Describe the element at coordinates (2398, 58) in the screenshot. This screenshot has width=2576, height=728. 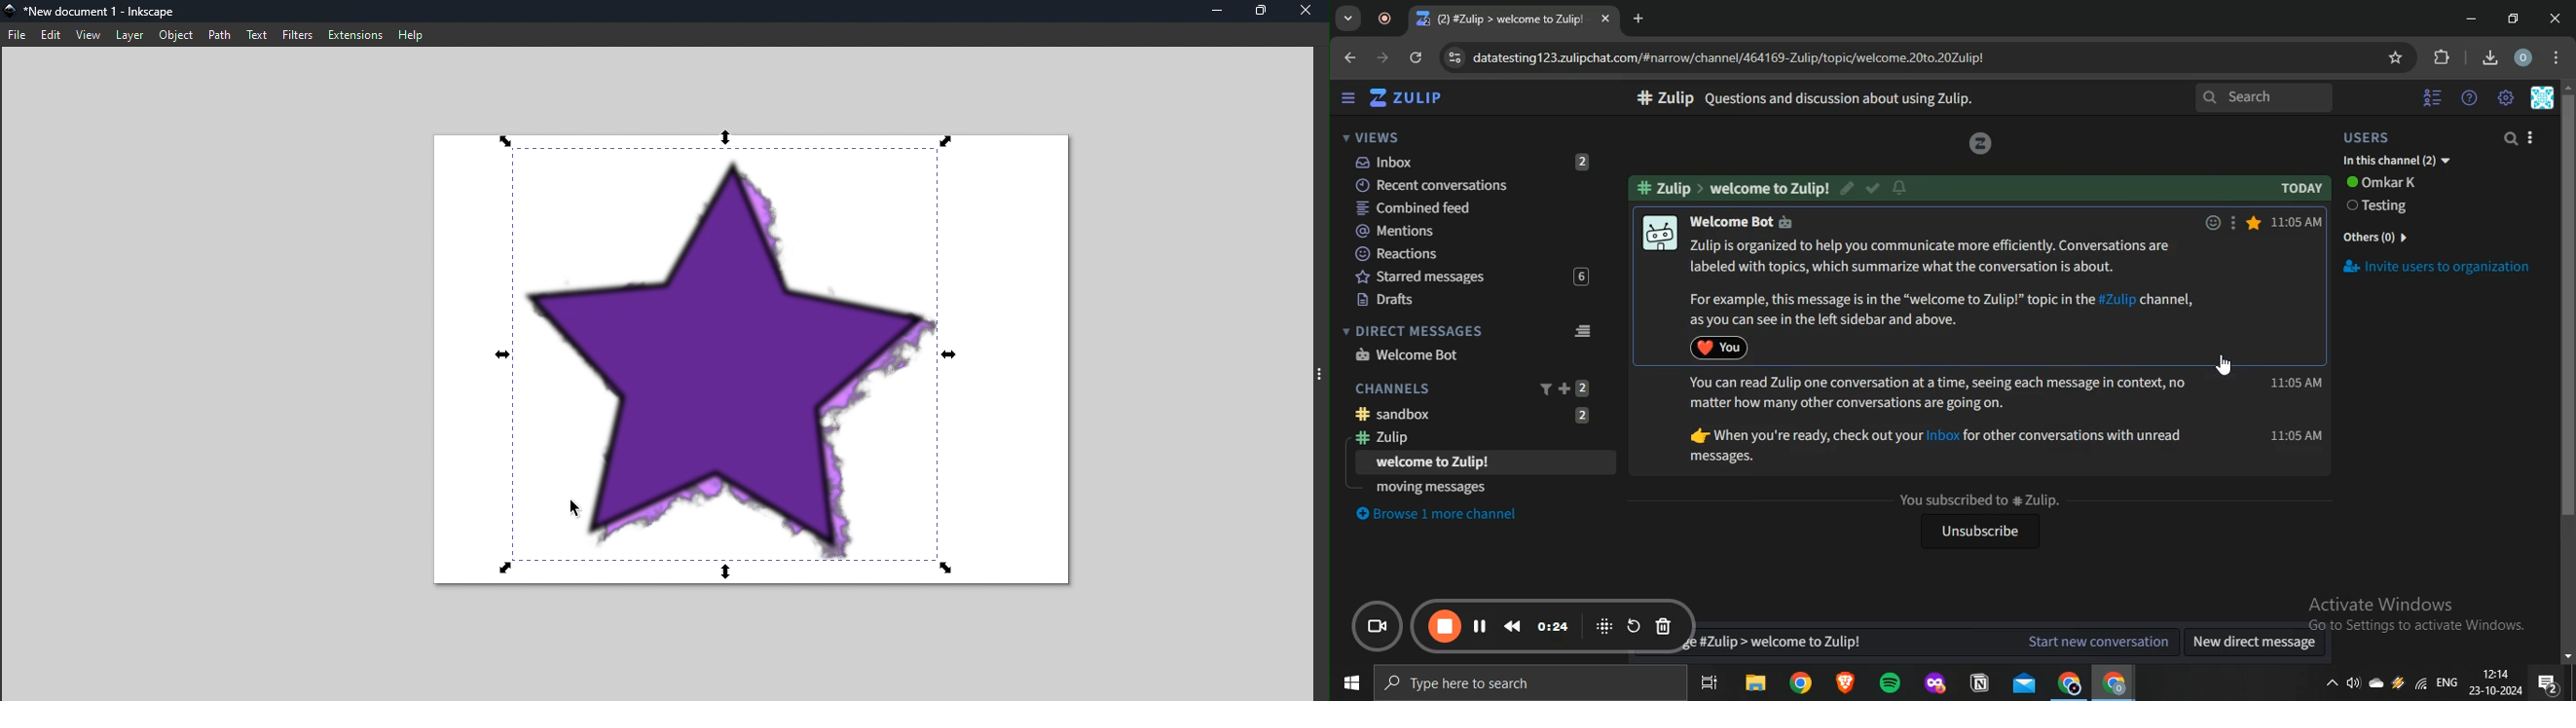
I see `bookmark this page` at that location.